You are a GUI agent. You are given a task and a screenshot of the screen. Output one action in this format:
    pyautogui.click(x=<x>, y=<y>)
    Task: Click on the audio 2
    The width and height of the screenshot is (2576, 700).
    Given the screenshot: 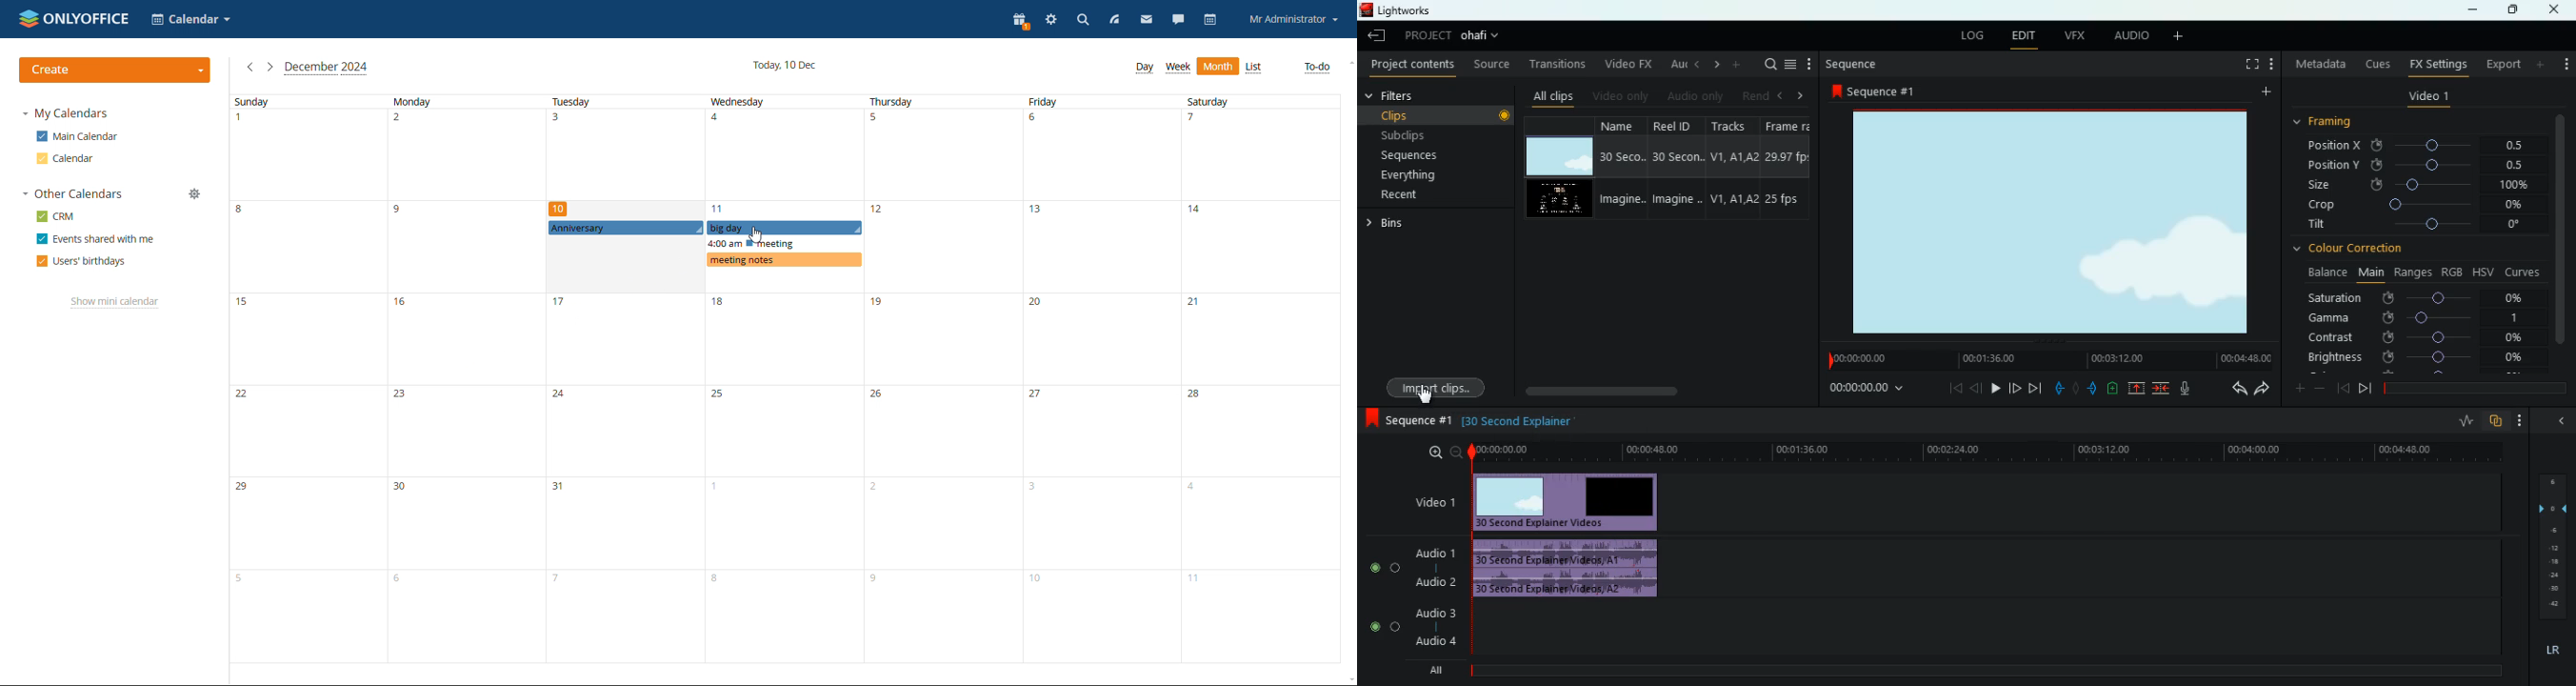 What is the action you would take?
    pyautogui.click(x=1434, y=581)
    